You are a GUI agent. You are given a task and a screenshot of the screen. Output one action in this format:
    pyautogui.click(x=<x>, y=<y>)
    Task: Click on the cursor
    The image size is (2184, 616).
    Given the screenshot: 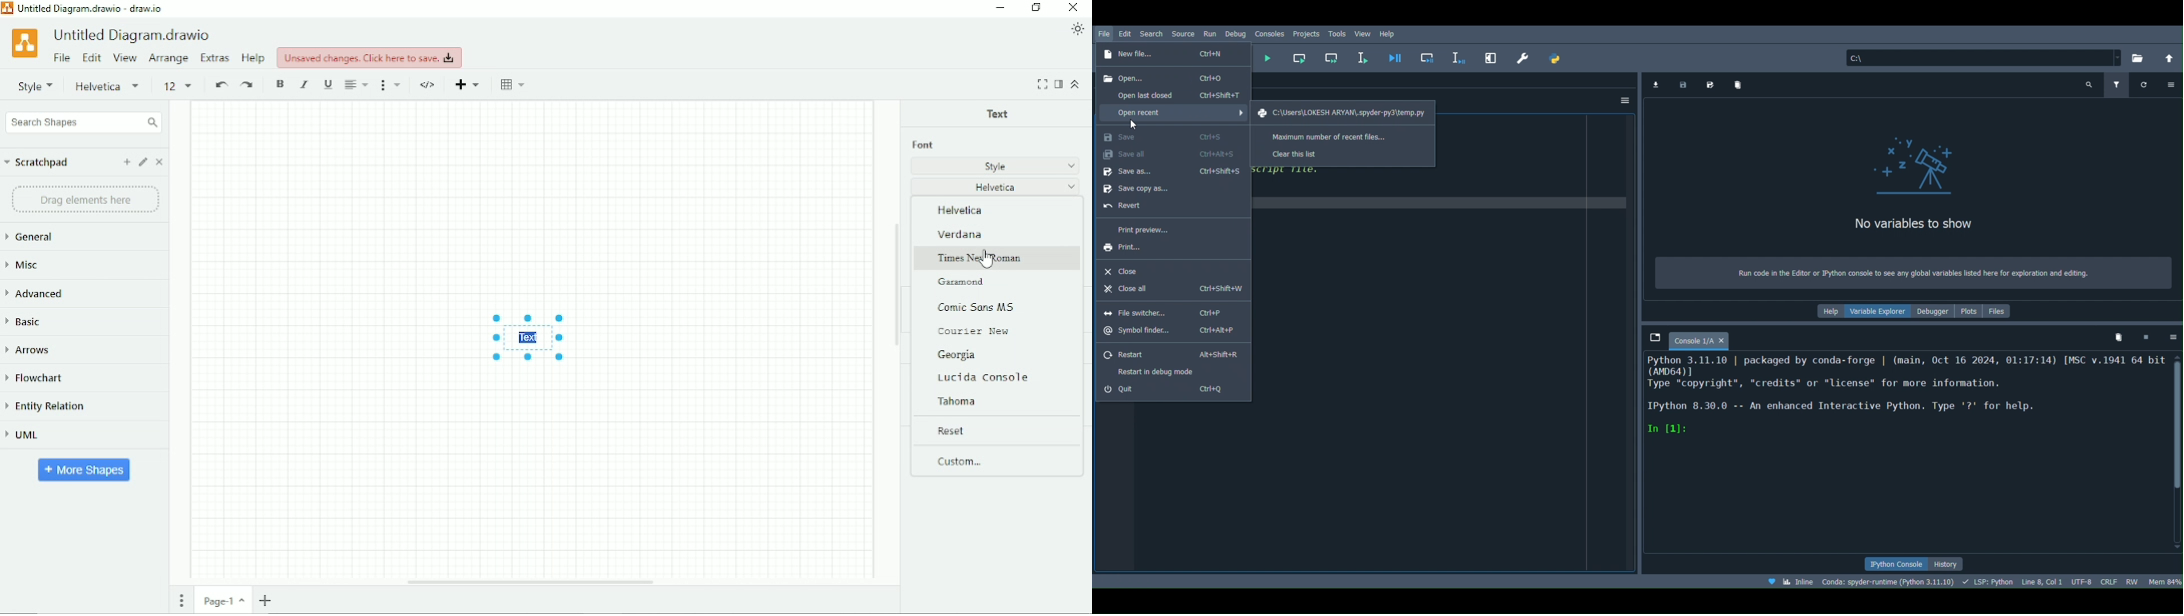 What is the action you would take?
    pyautogui.click(x=1134, y=124)
    